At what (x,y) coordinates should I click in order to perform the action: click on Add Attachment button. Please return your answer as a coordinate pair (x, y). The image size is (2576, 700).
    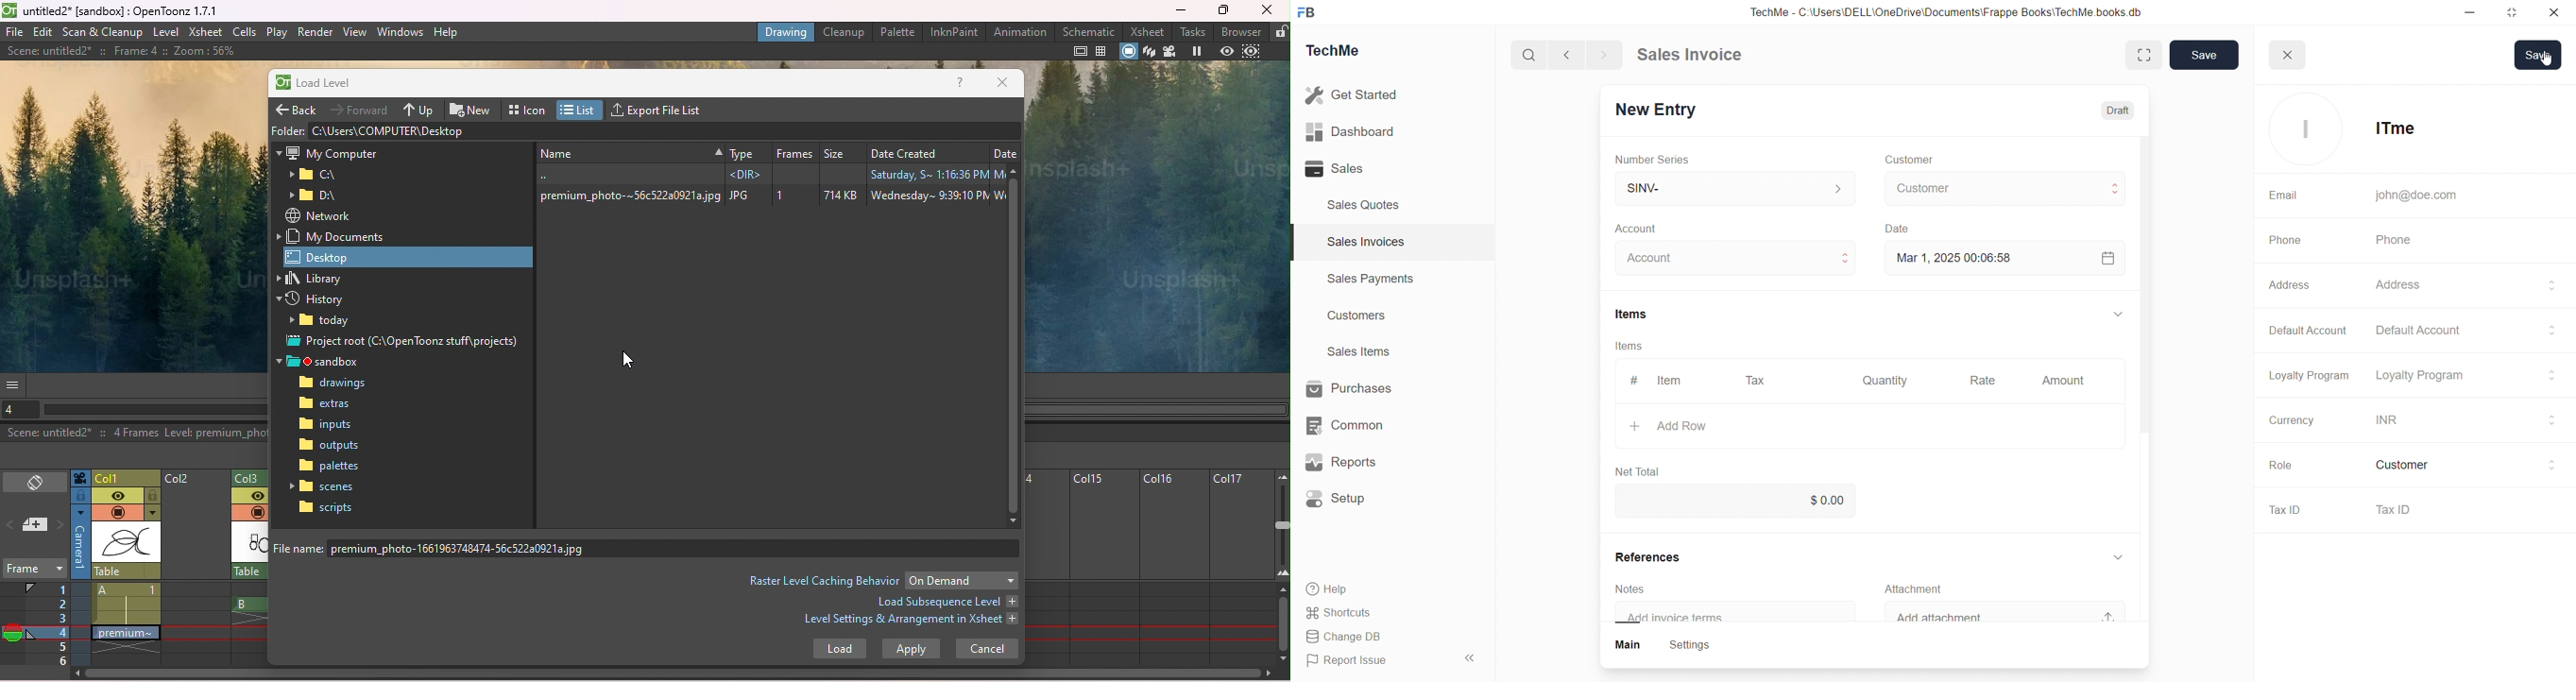
    Looking at the image, I should click on (2102, 611).